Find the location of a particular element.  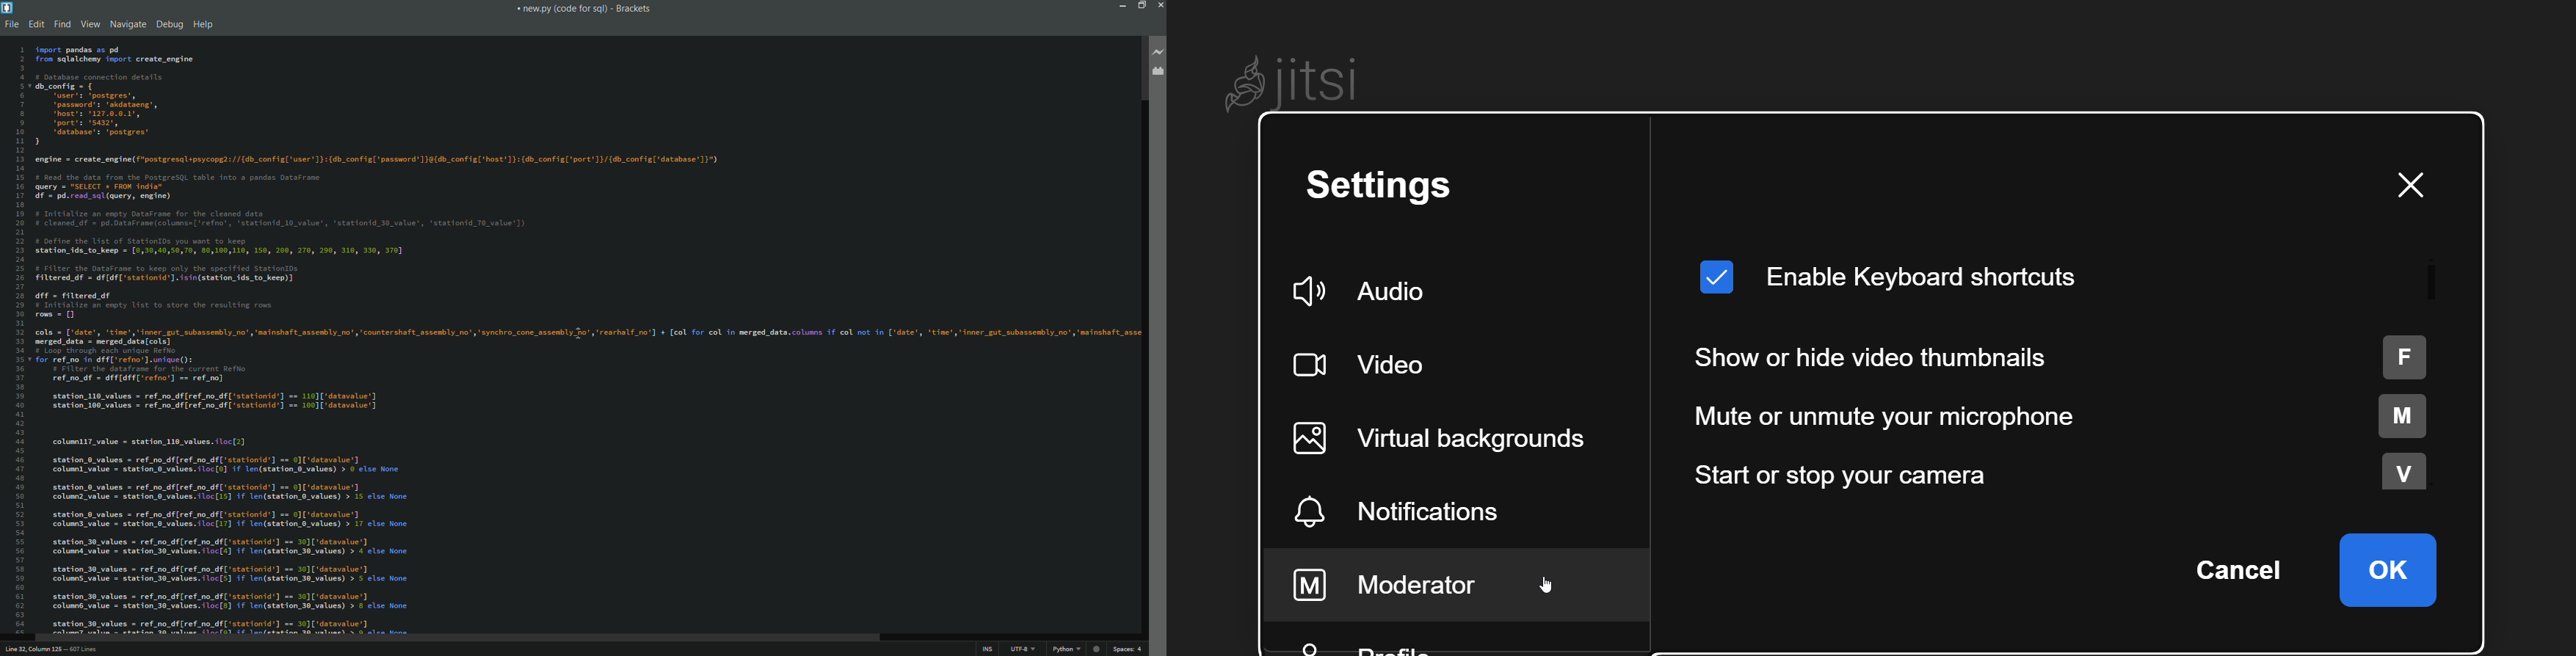

notification is located at coordinates (1436, 508).